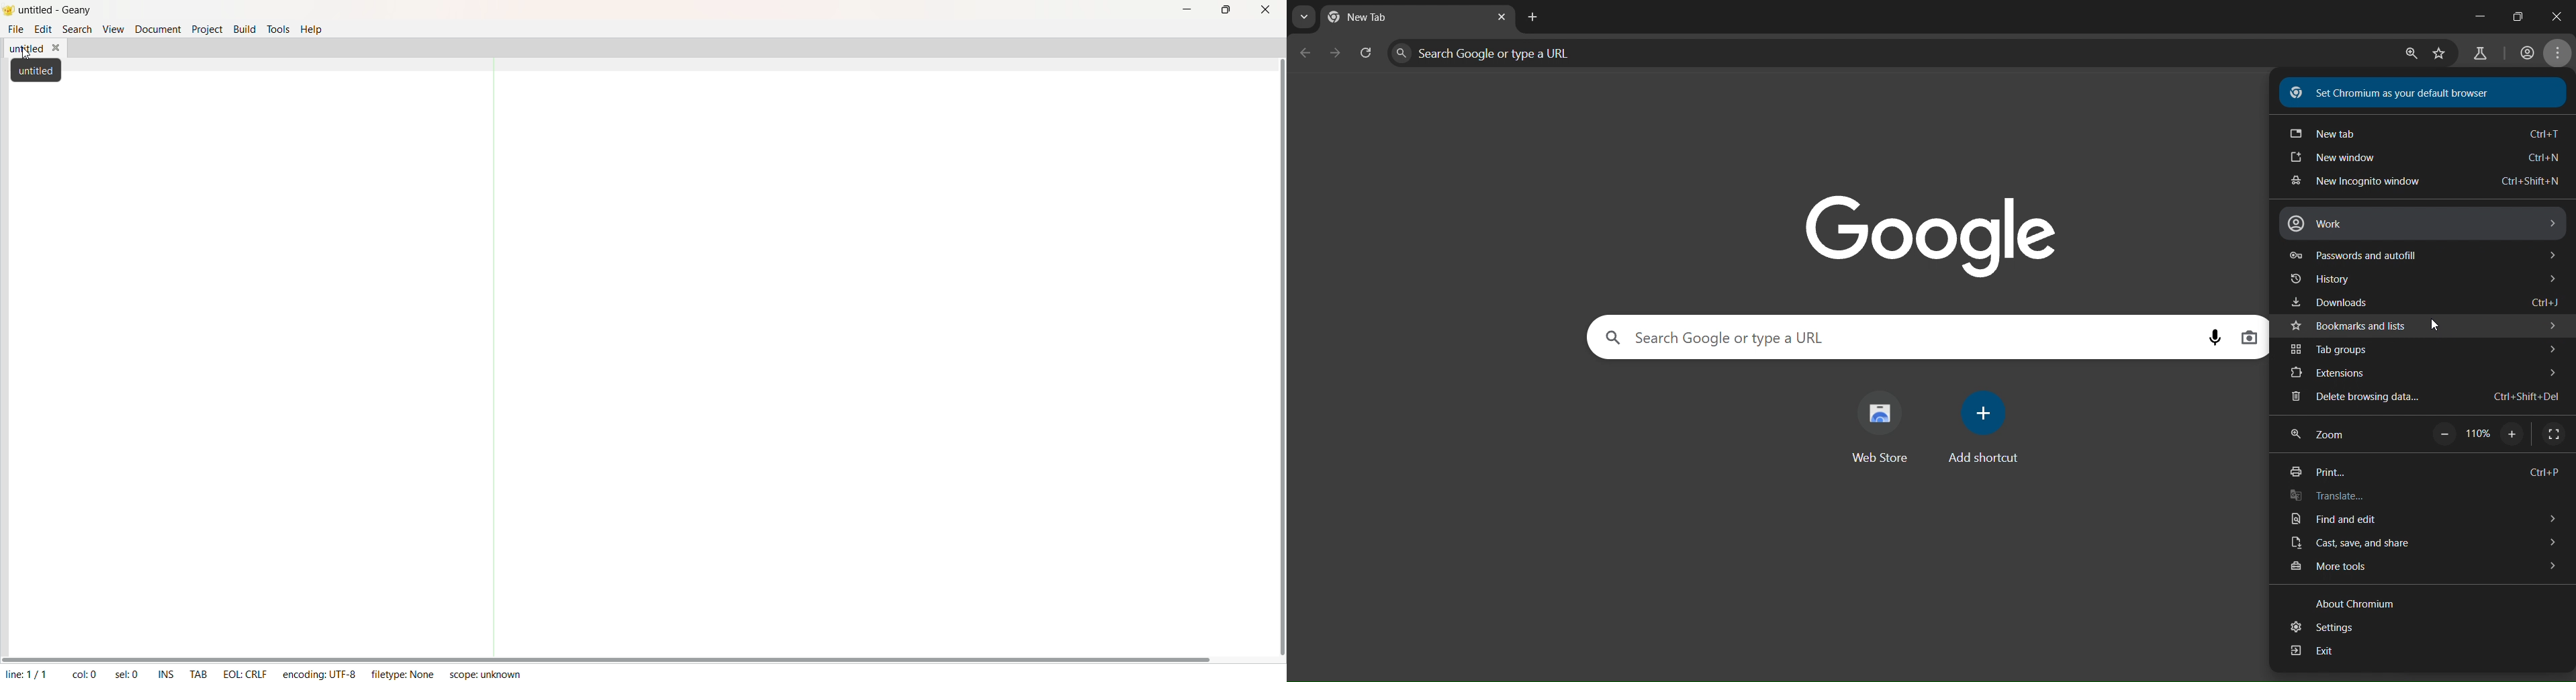 The width and height of the screenshot is (2576, 700). What do you see at coordinates (2424, 372) in the screenshot?
I see `extensions` at bounding box center [2424, 372].